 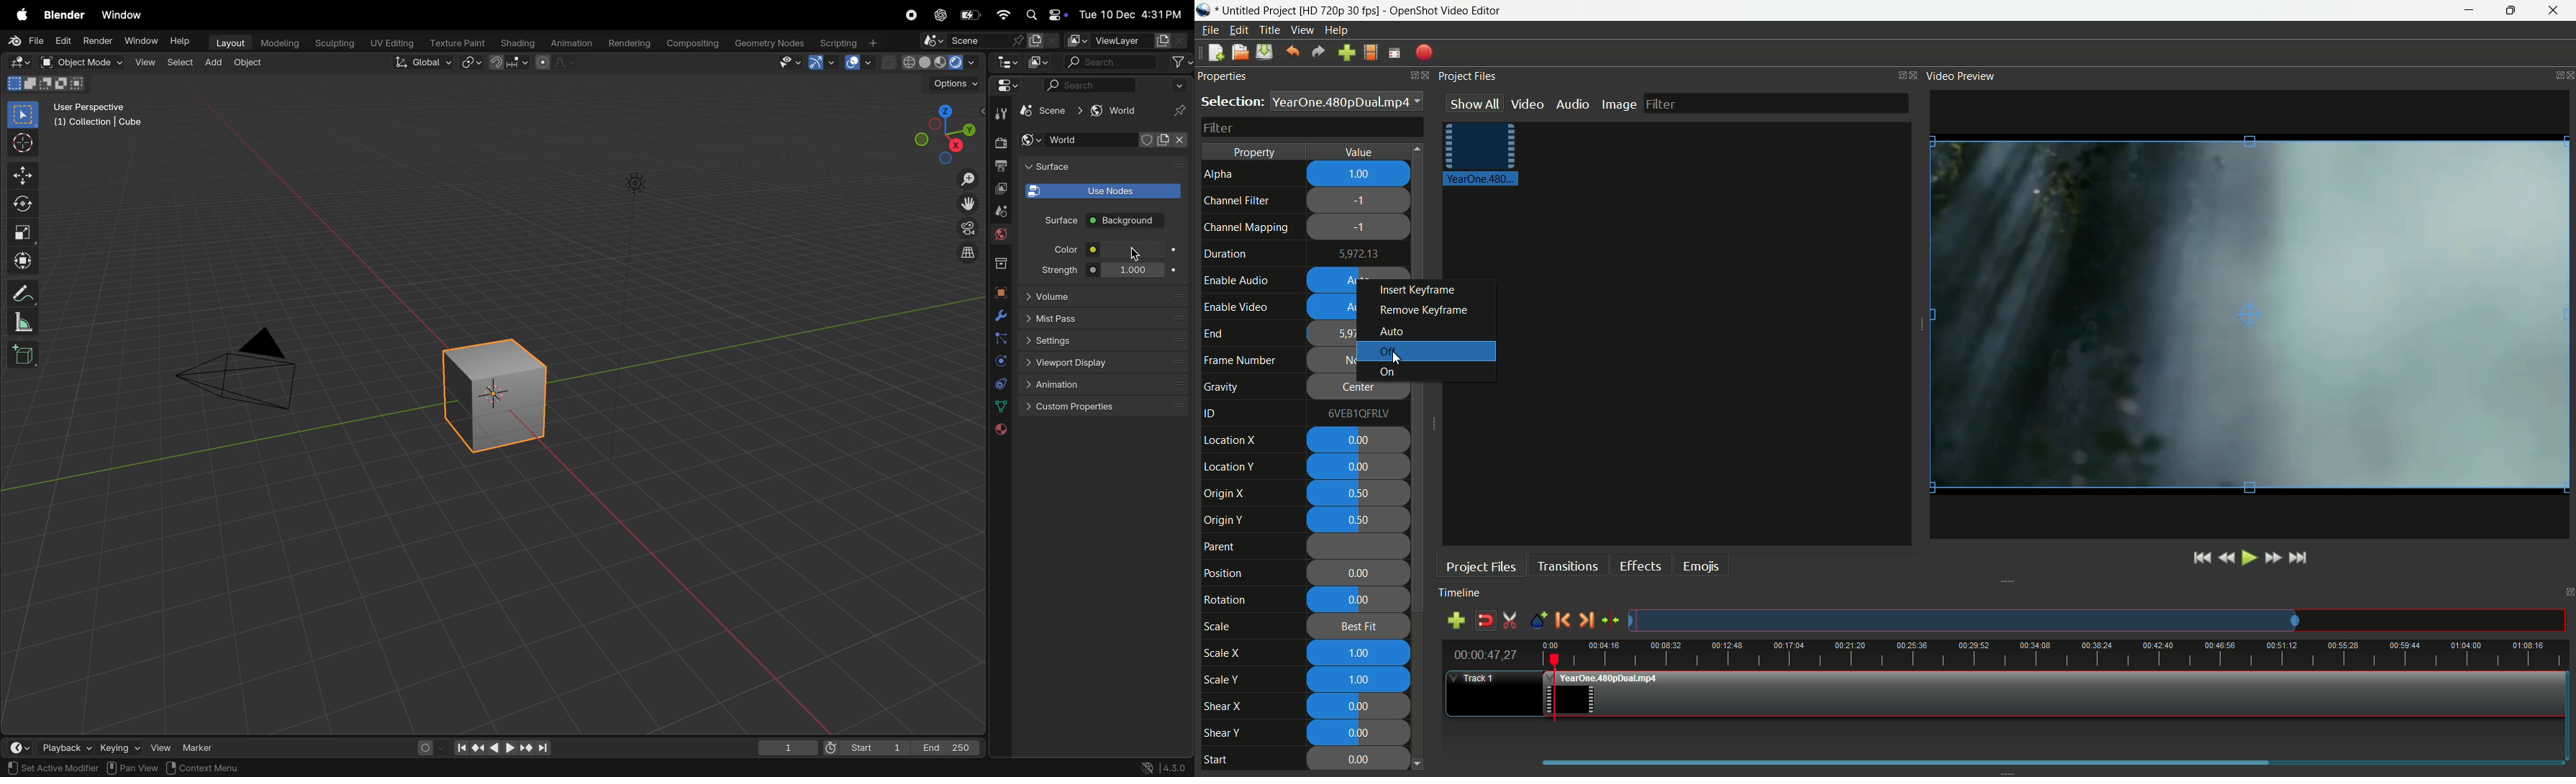 What do you see at coordinates (1216, 53) in the screenshot?
I see `new file` at bounding box center [1216, 53].